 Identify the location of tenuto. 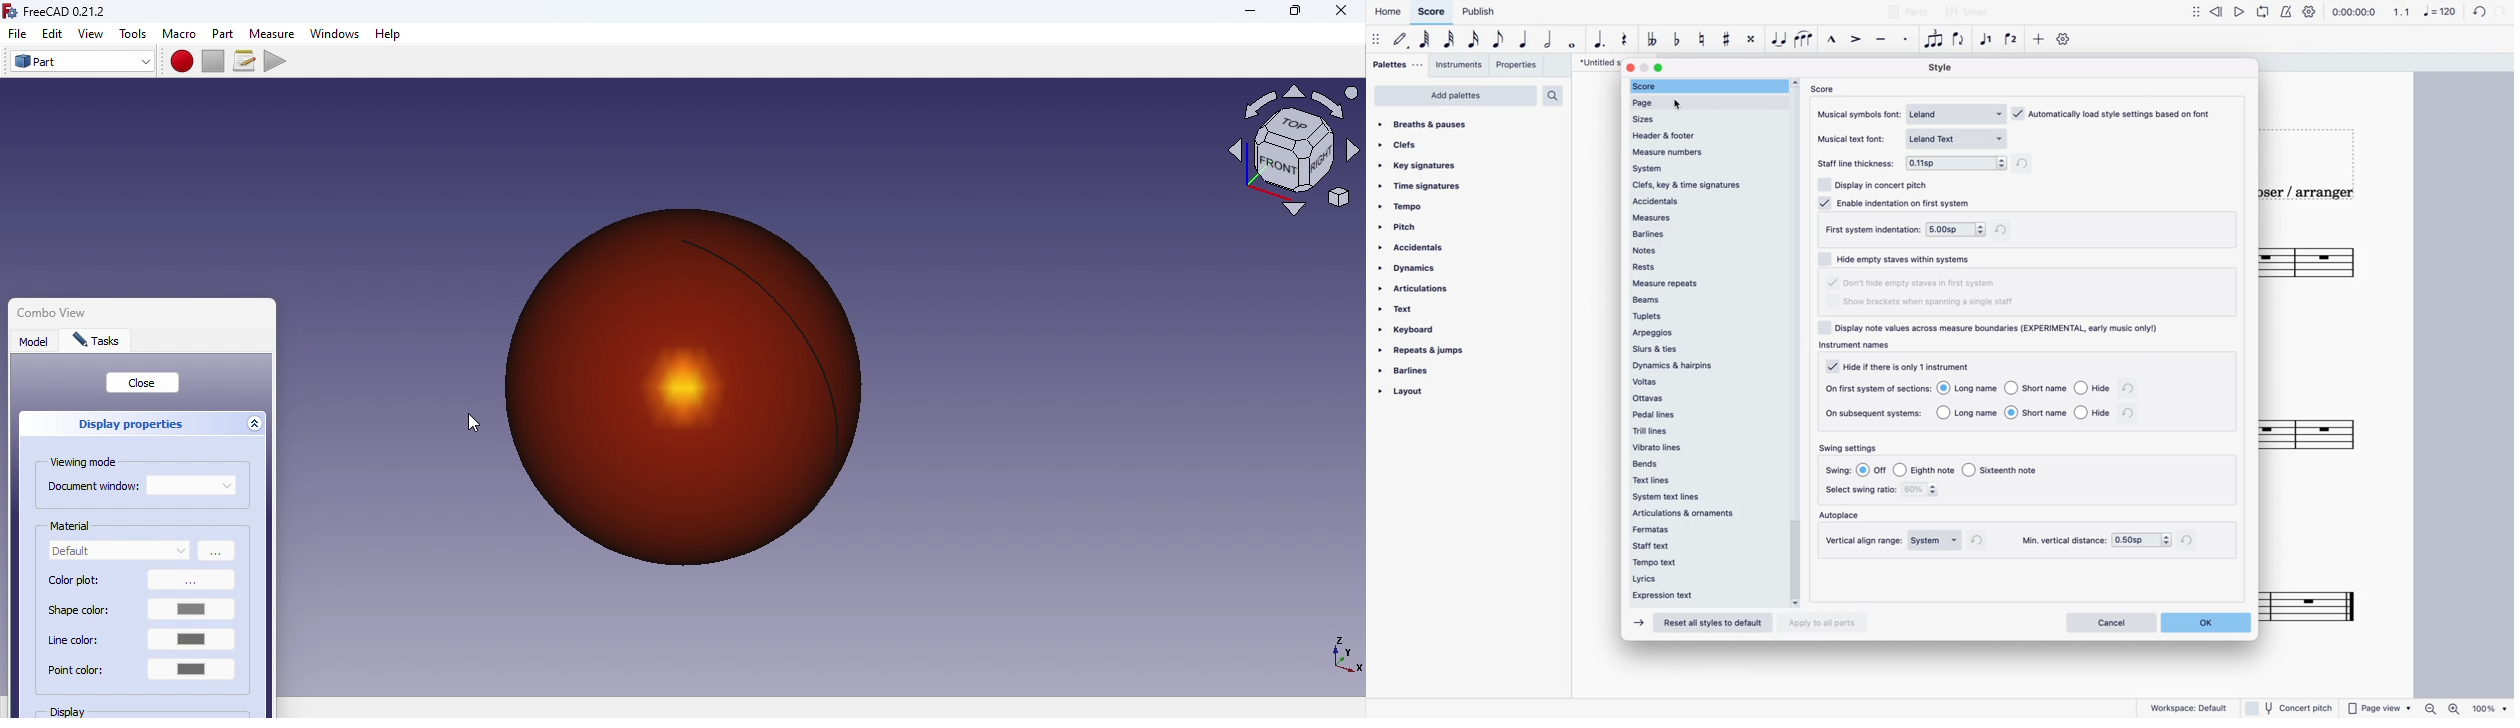
(1882, 41).